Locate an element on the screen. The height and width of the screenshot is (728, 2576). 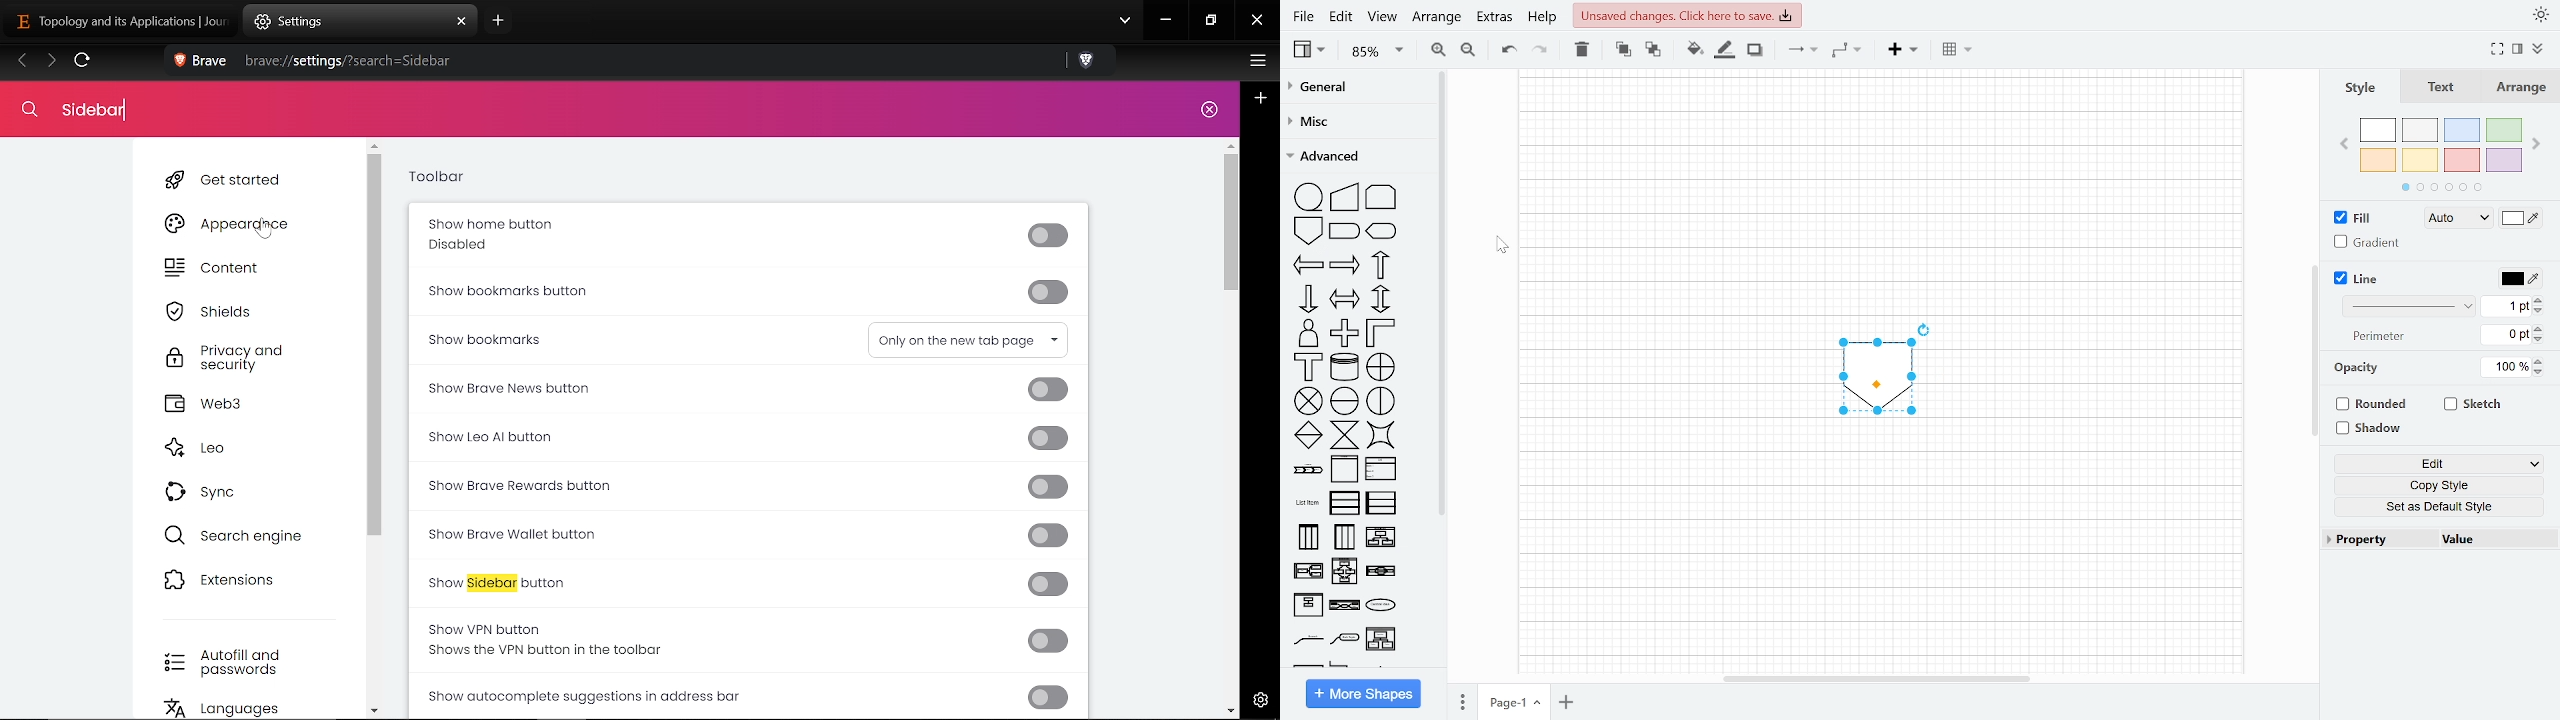
Close is located at coordinates (1208, 111).